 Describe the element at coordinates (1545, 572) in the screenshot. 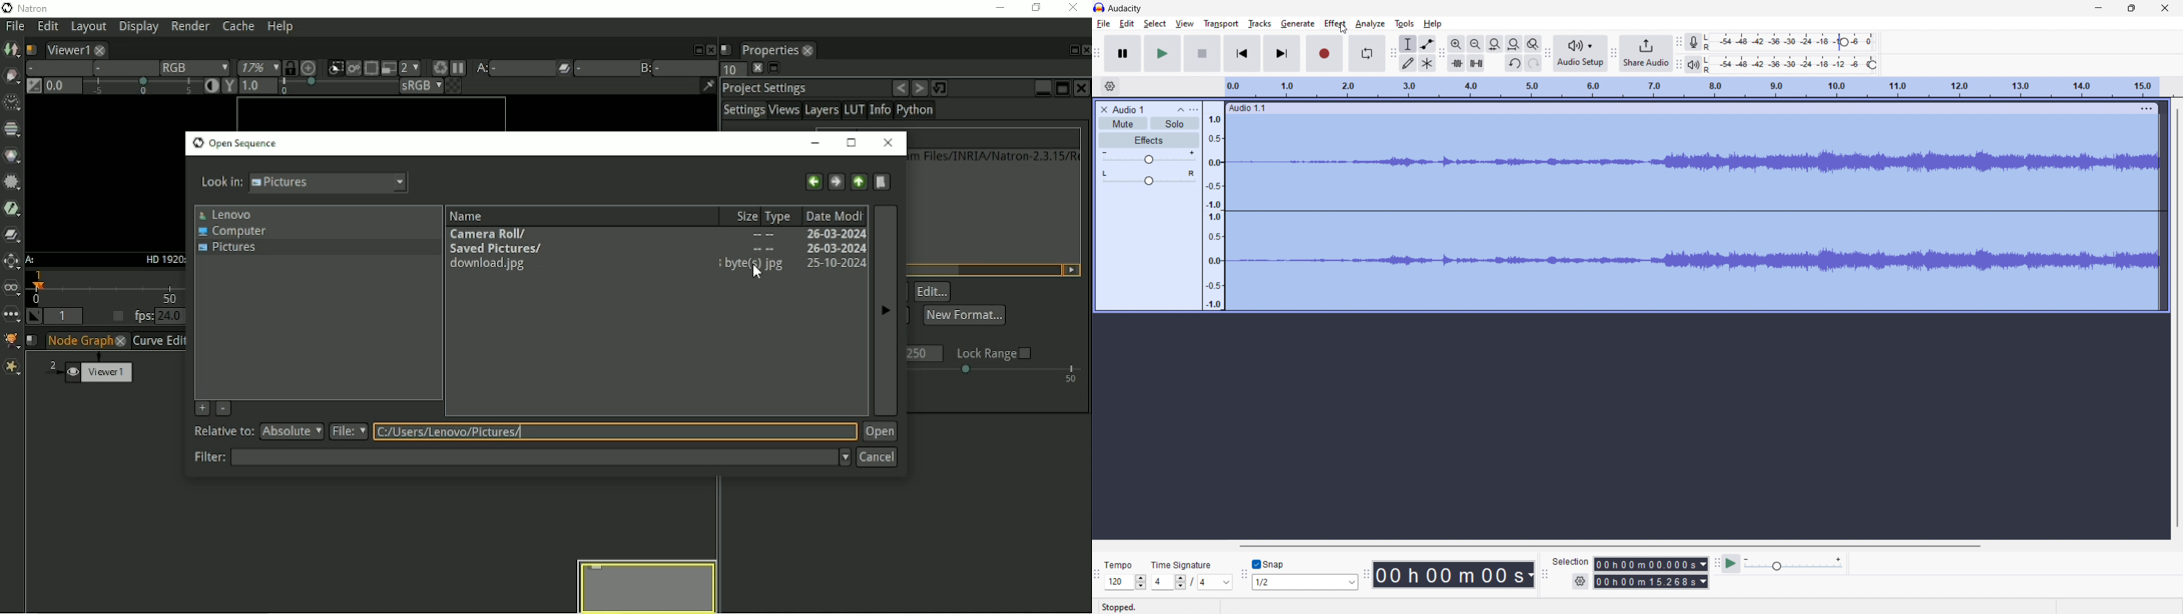

I see `selection toolbar` at that location.